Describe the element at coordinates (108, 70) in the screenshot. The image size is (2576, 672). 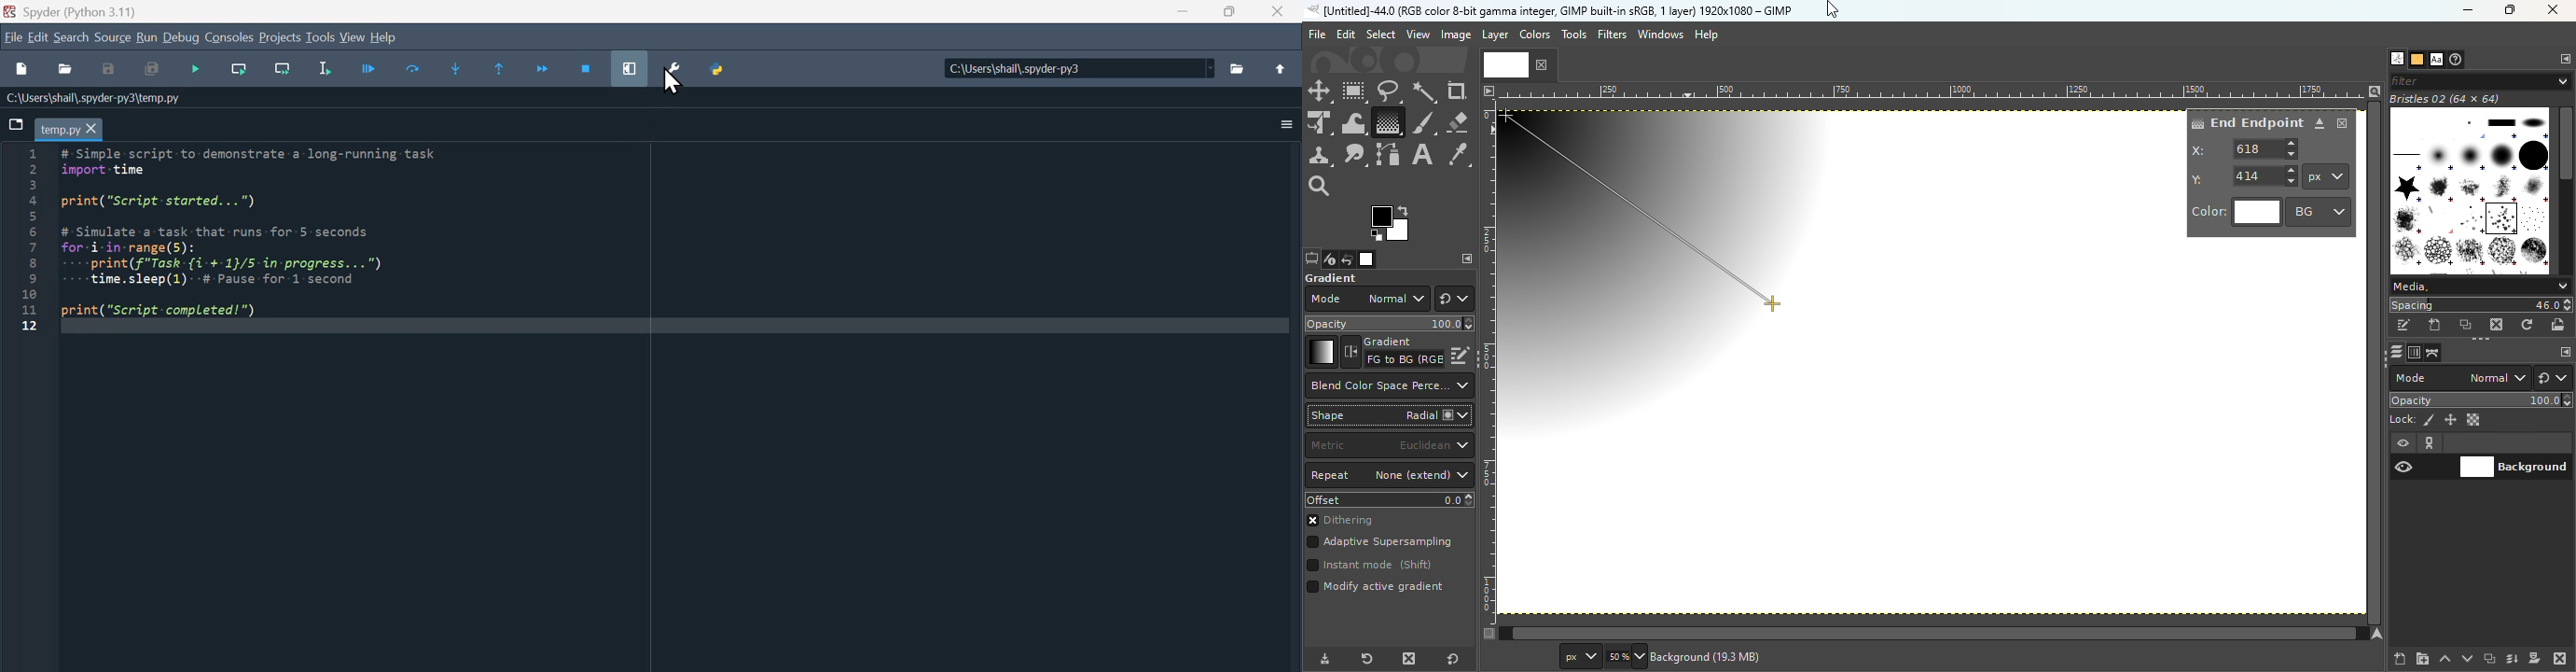
I see `` at that location.